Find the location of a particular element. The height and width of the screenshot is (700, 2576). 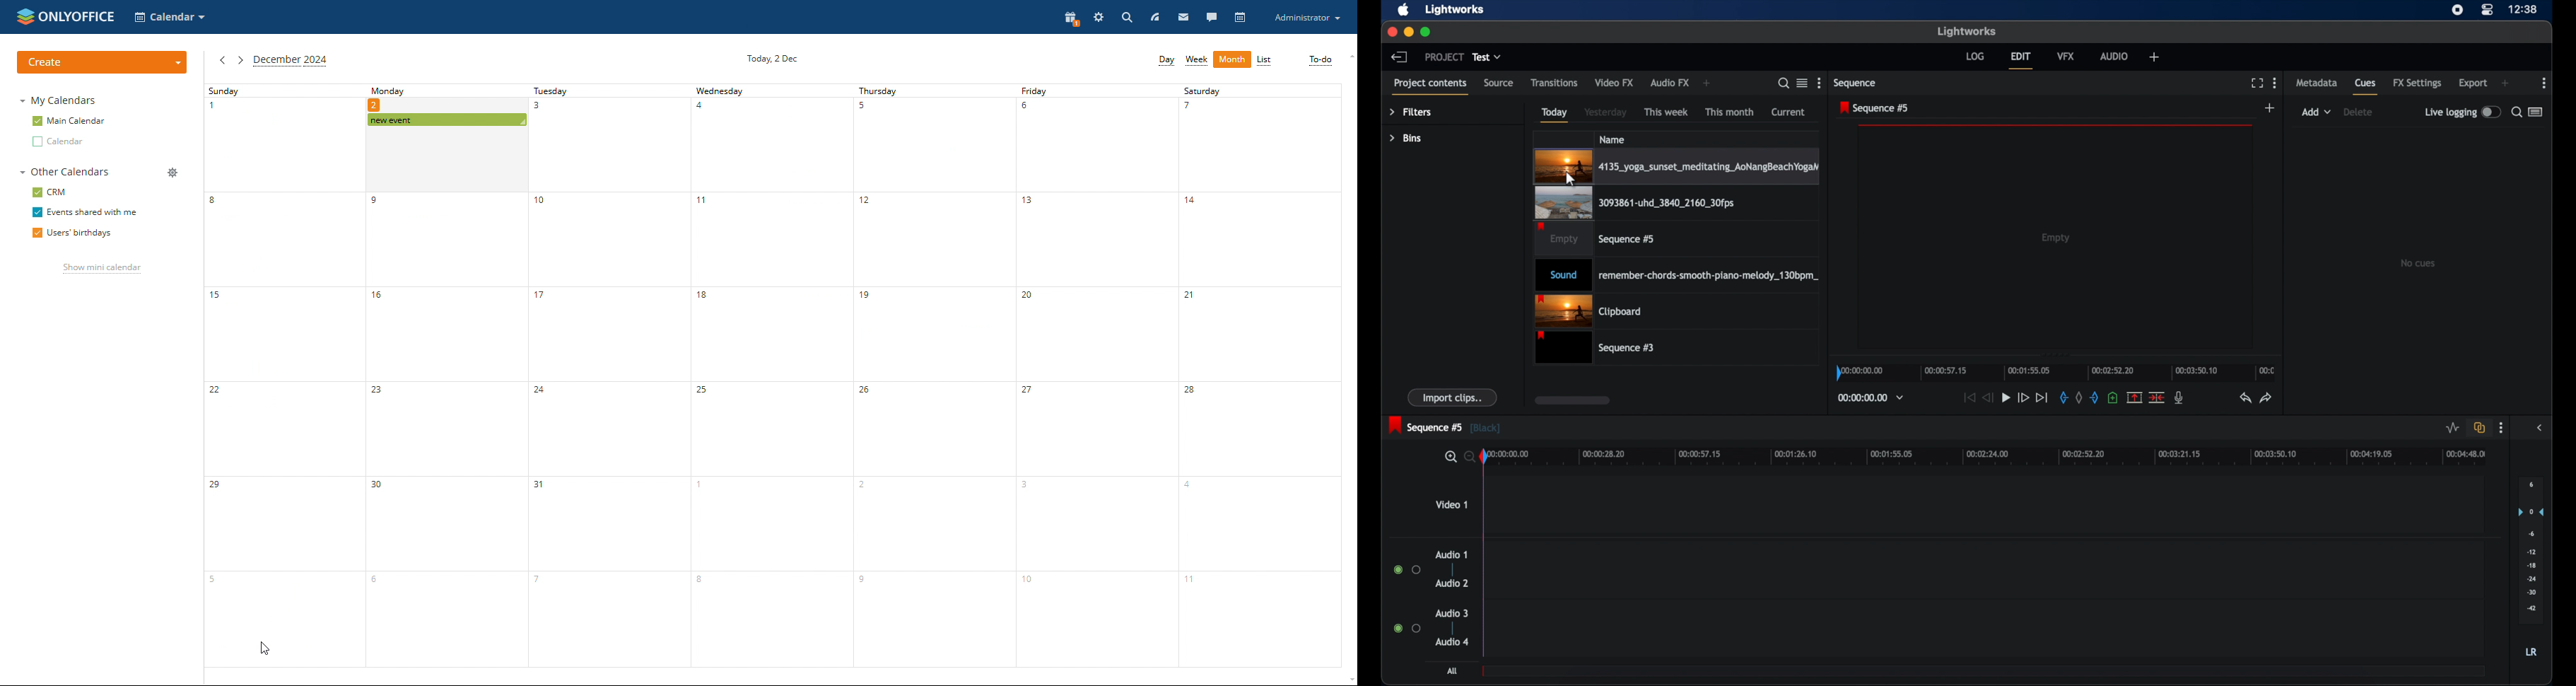

minimize is located at coordinates (1409, 32).